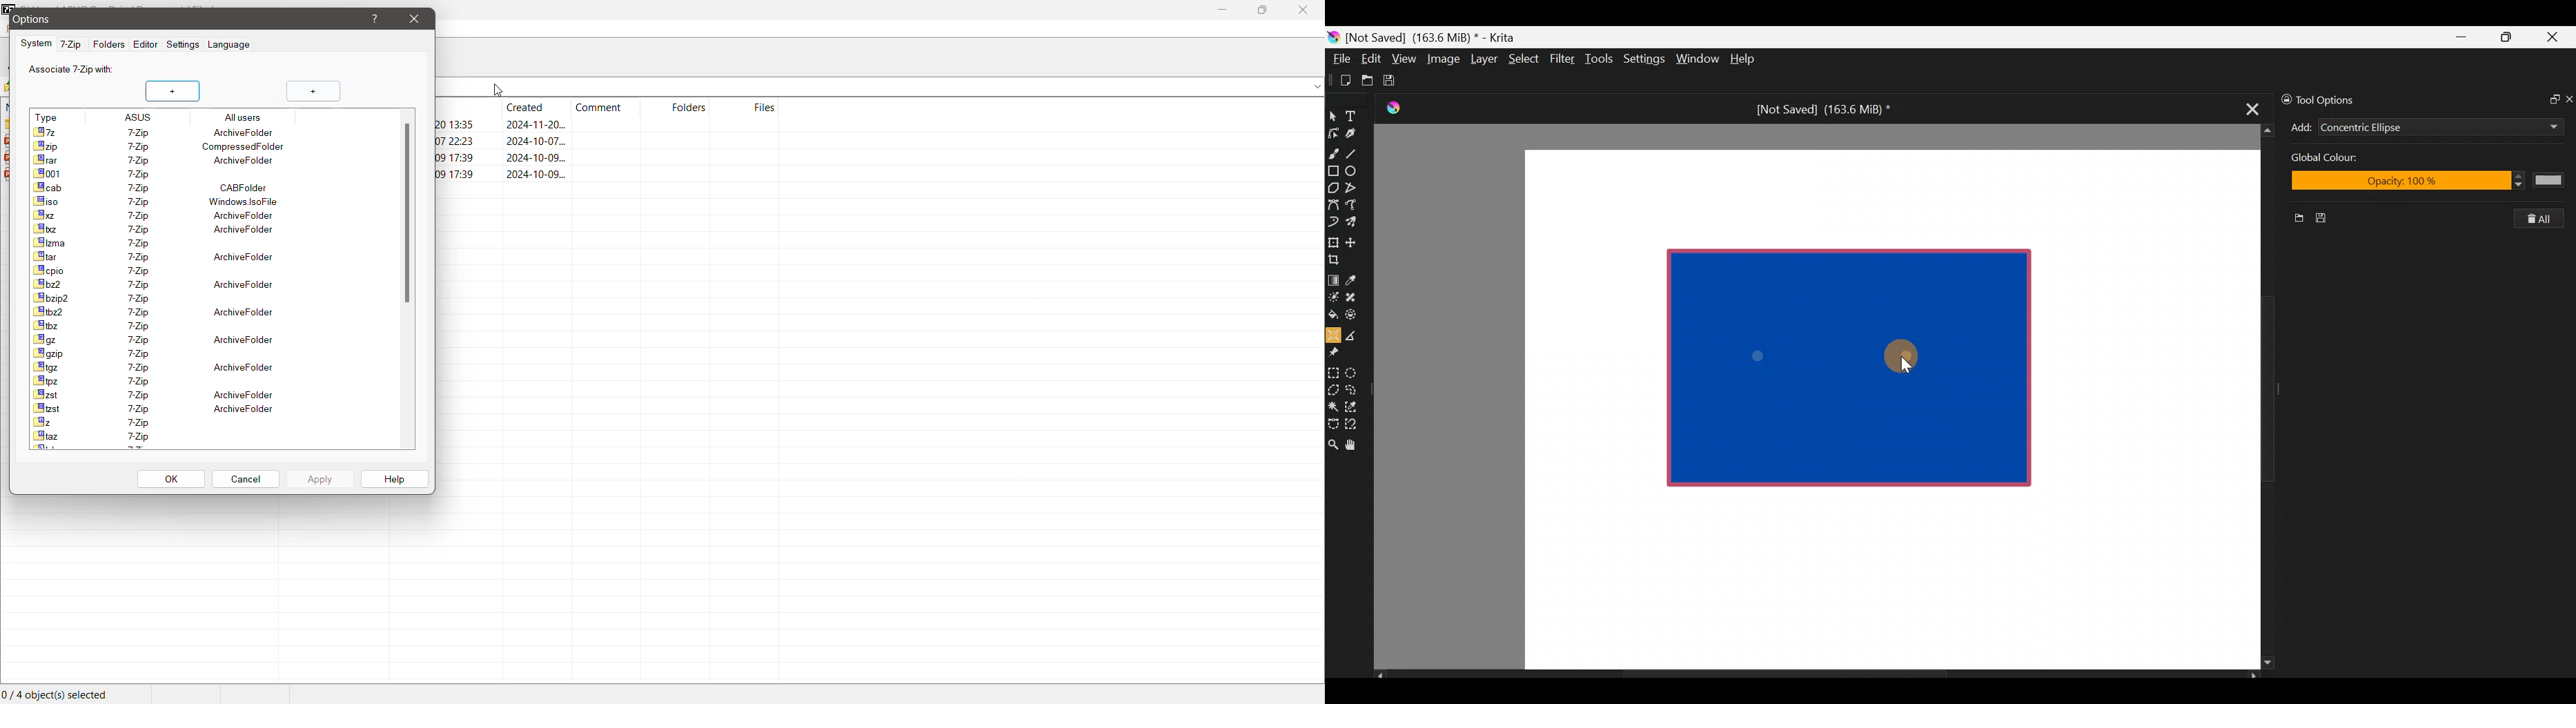  Describe the element at coordinates (2326, 218) in the screenshot. I see `Save` at that location.